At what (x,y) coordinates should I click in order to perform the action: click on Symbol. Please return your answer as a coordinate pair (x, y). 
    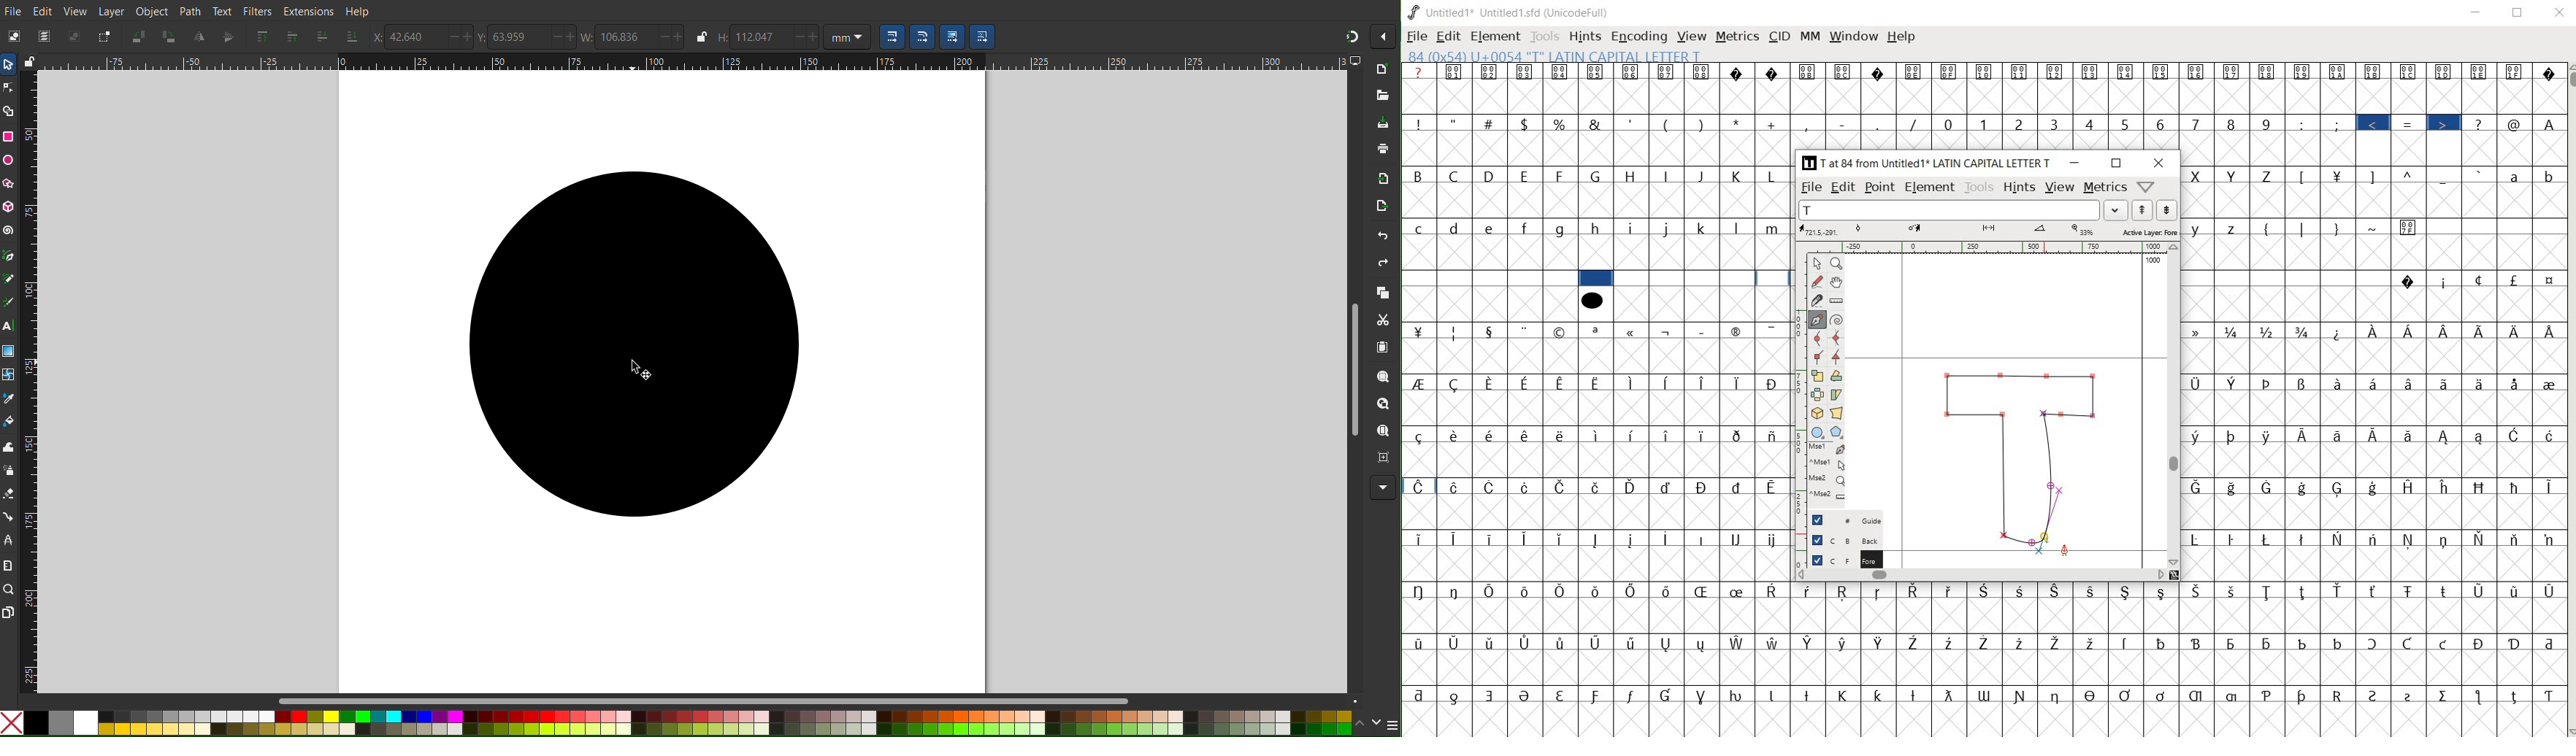
    Looking at the image, I should click on (2091, 641).